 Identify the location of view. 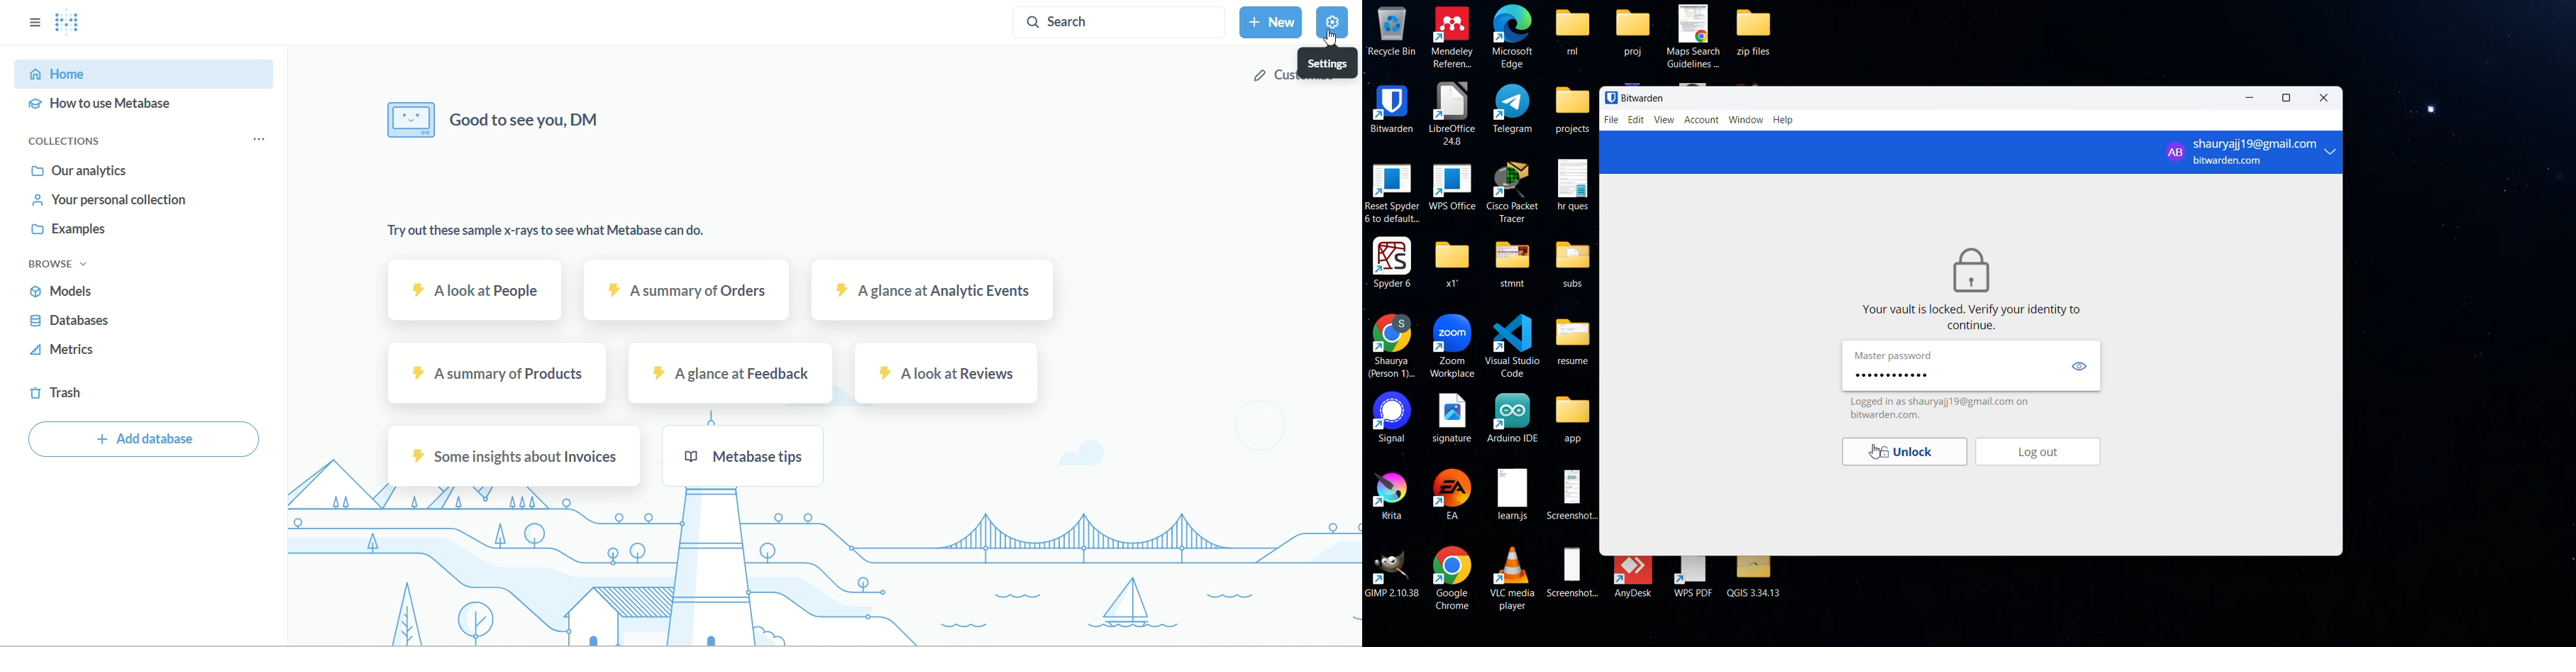
(1664, 121).